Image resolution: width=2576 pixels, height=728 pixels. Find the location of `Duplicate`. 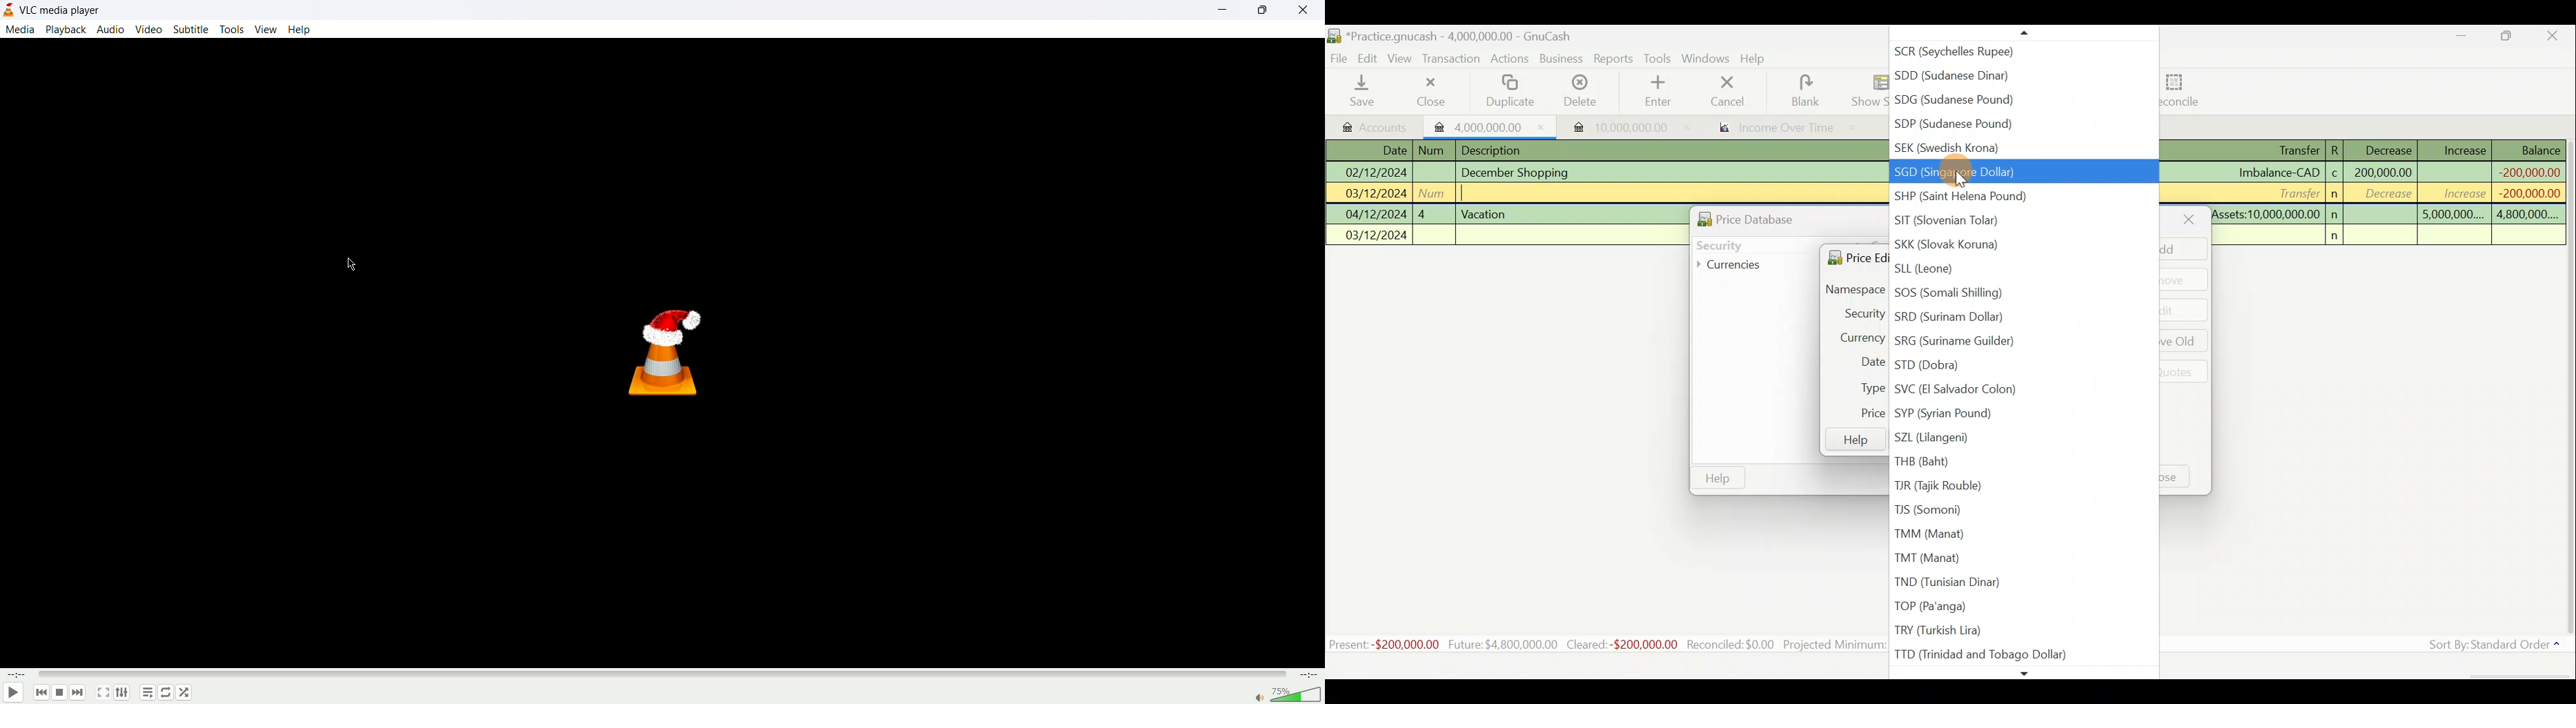

Duplicate is located at coordinates (1512, 91).